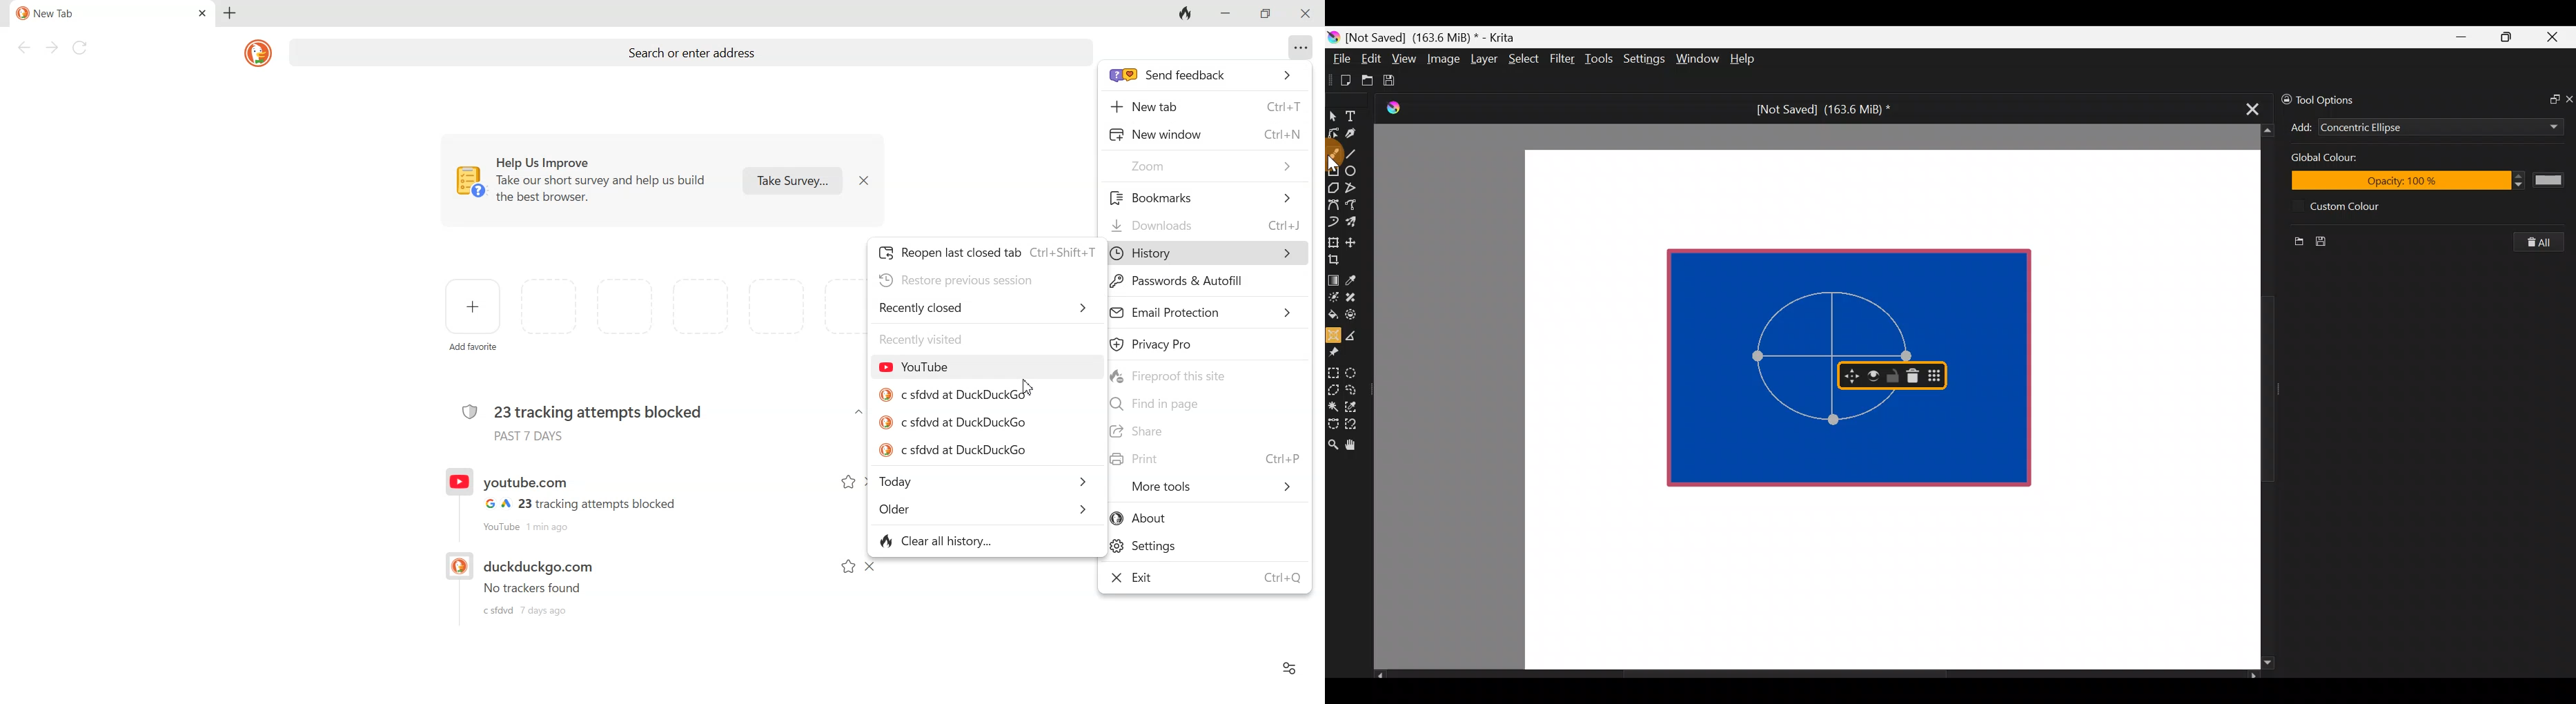  I want to click on Bold, so click(1870, 373).